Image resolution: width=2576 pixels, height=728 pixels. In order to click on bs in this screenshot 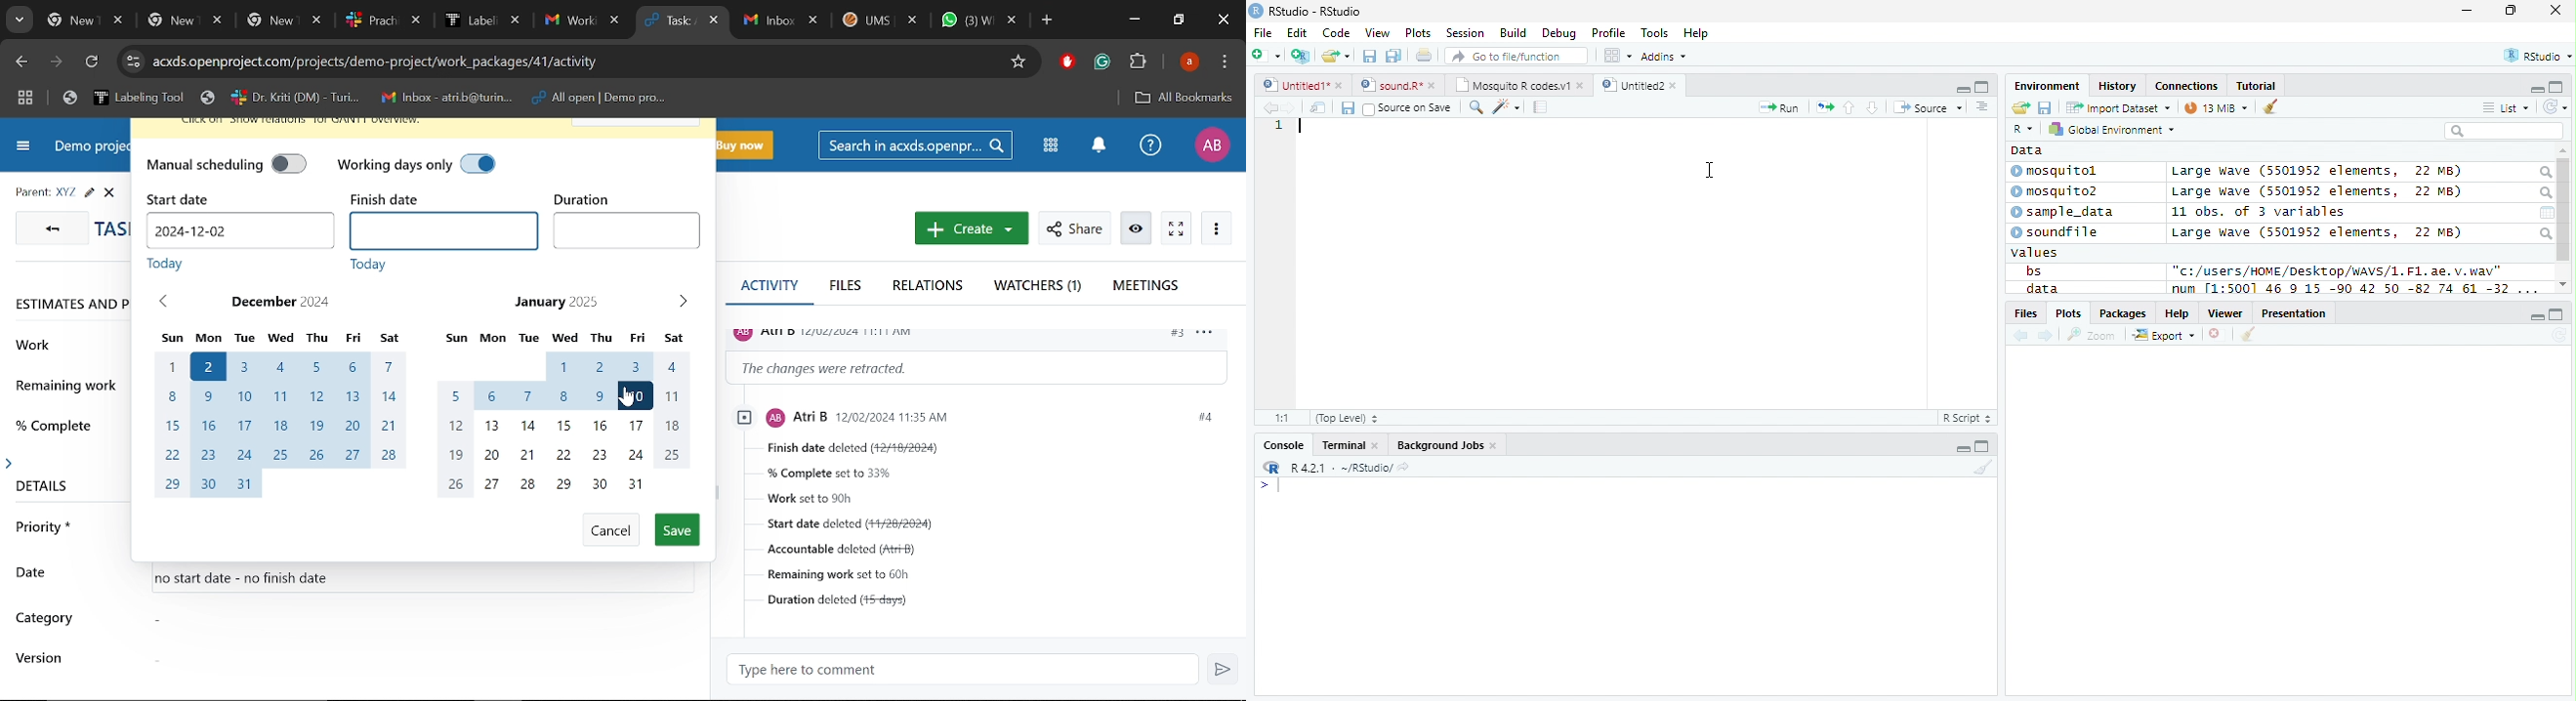, I will do `click(2033, 270)`.